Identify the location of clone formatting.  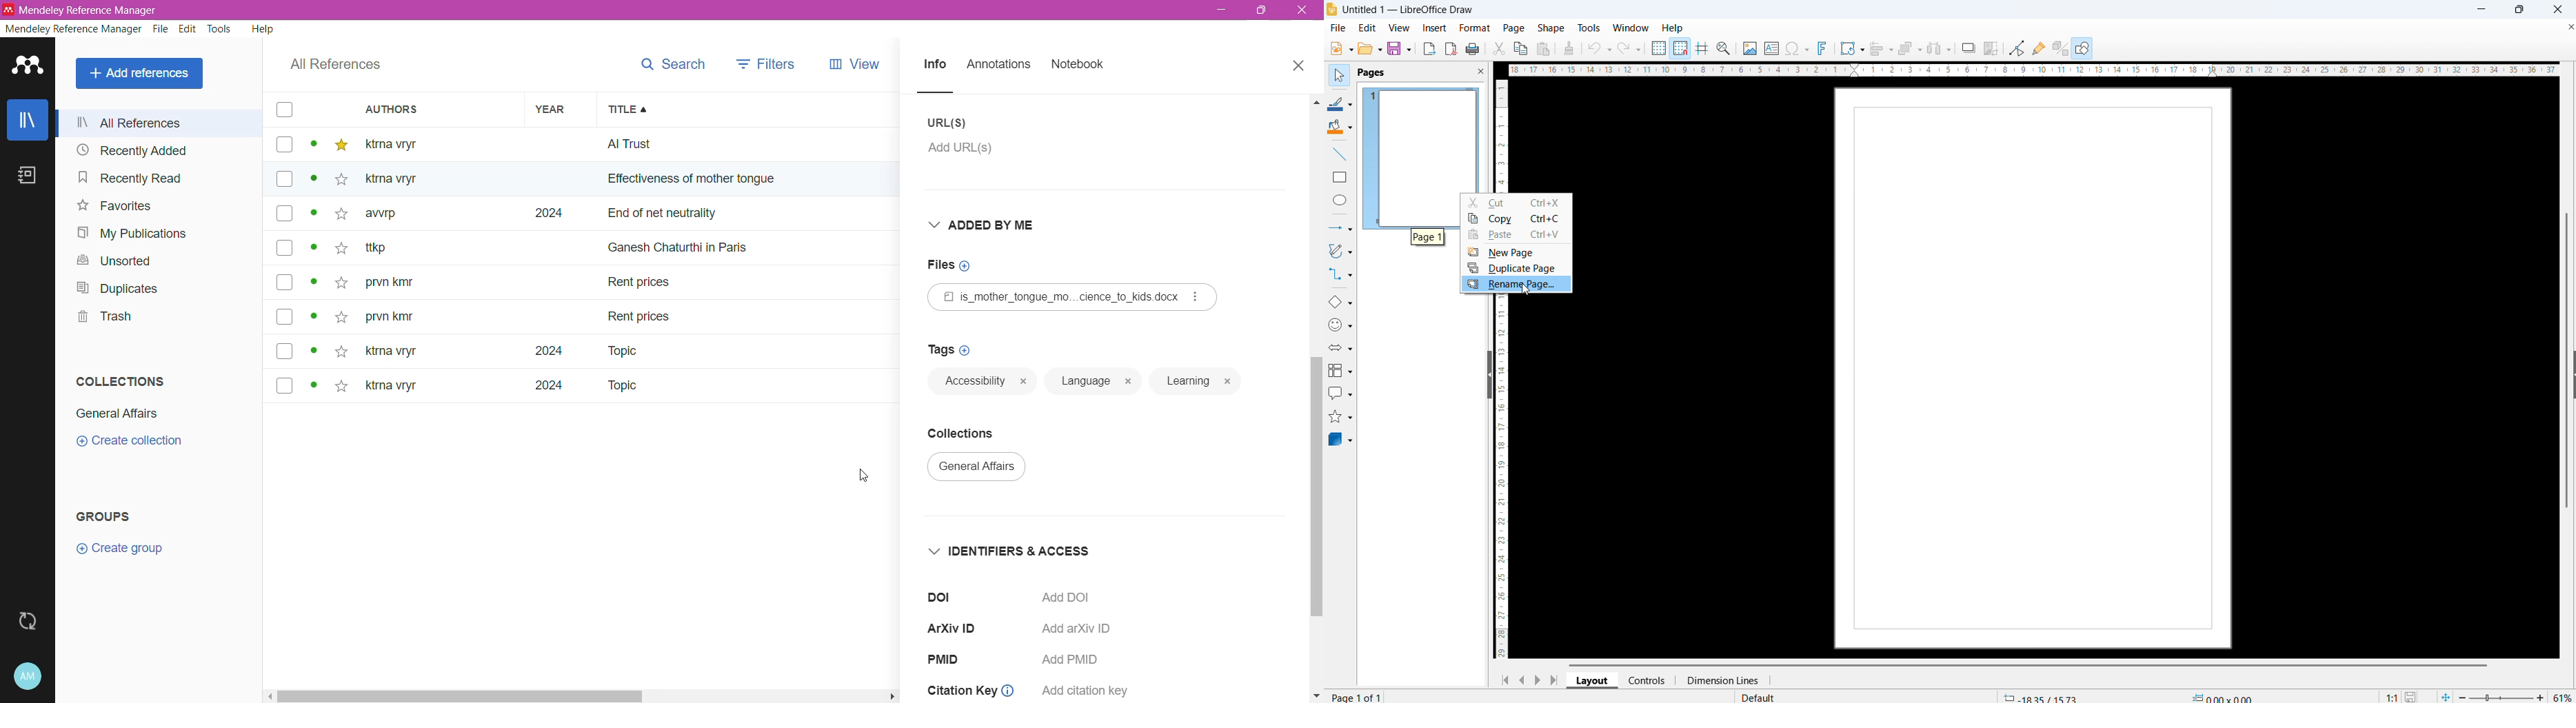
(1570, 48).